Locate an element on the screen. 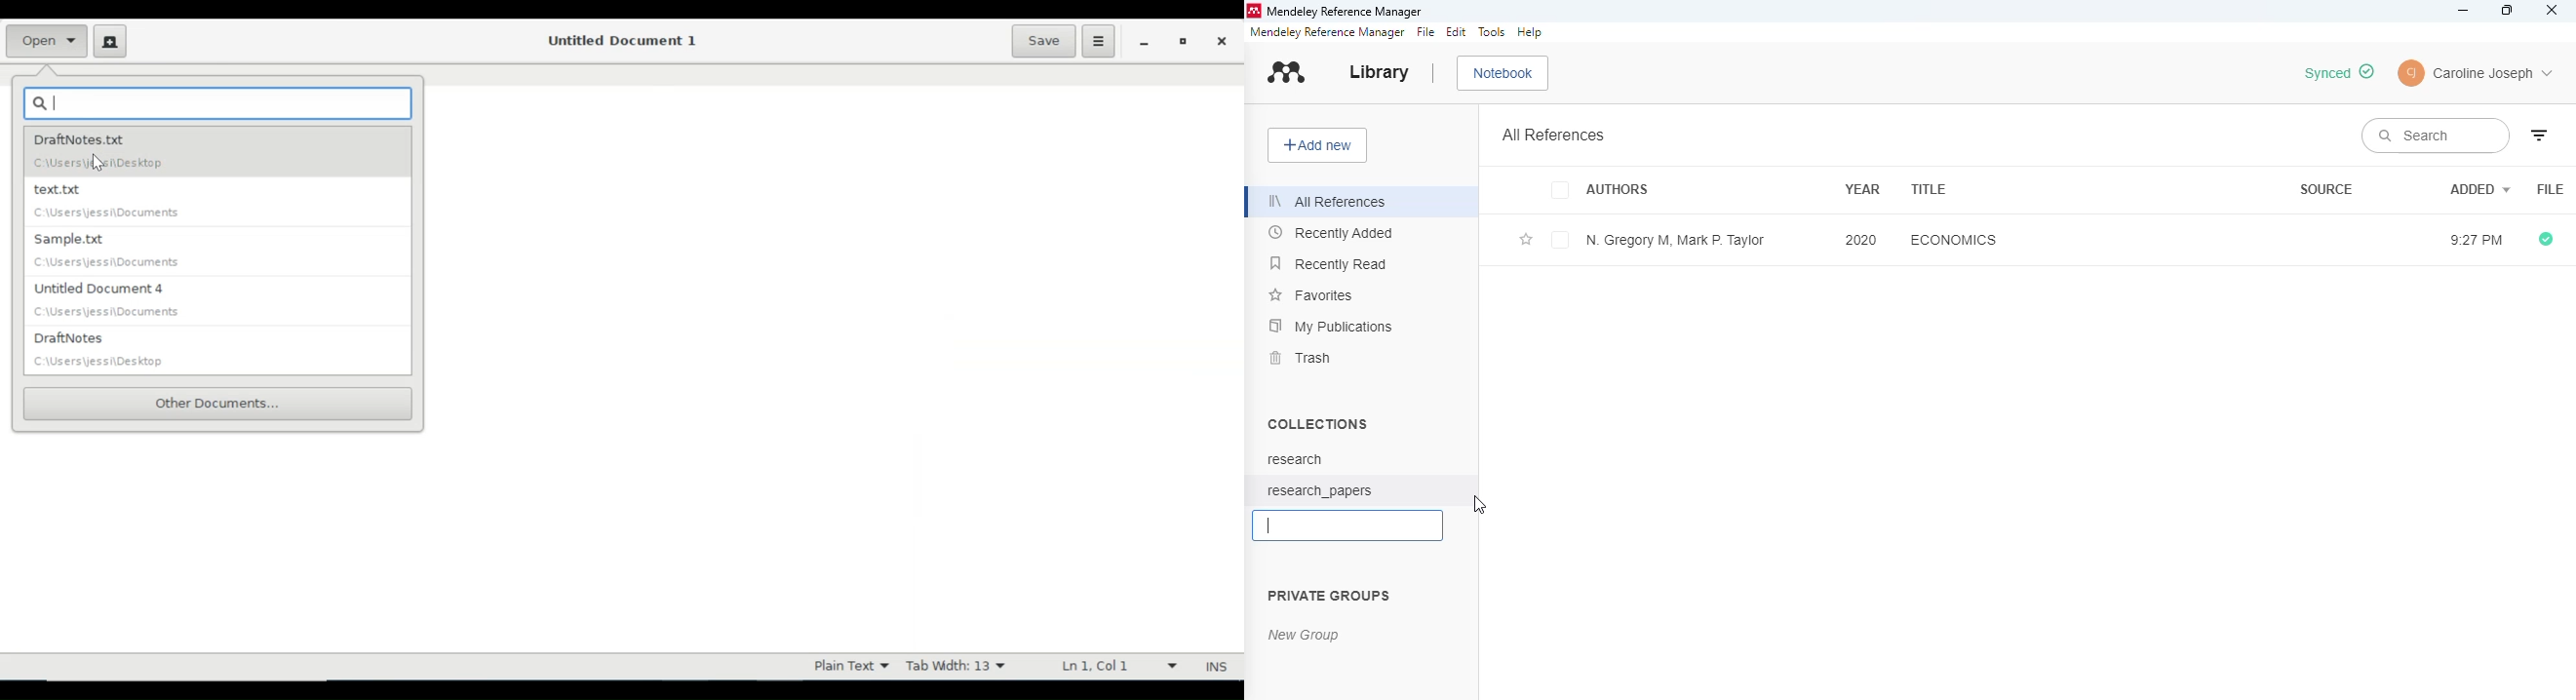  new collection is located at coordinates (1348, 525).